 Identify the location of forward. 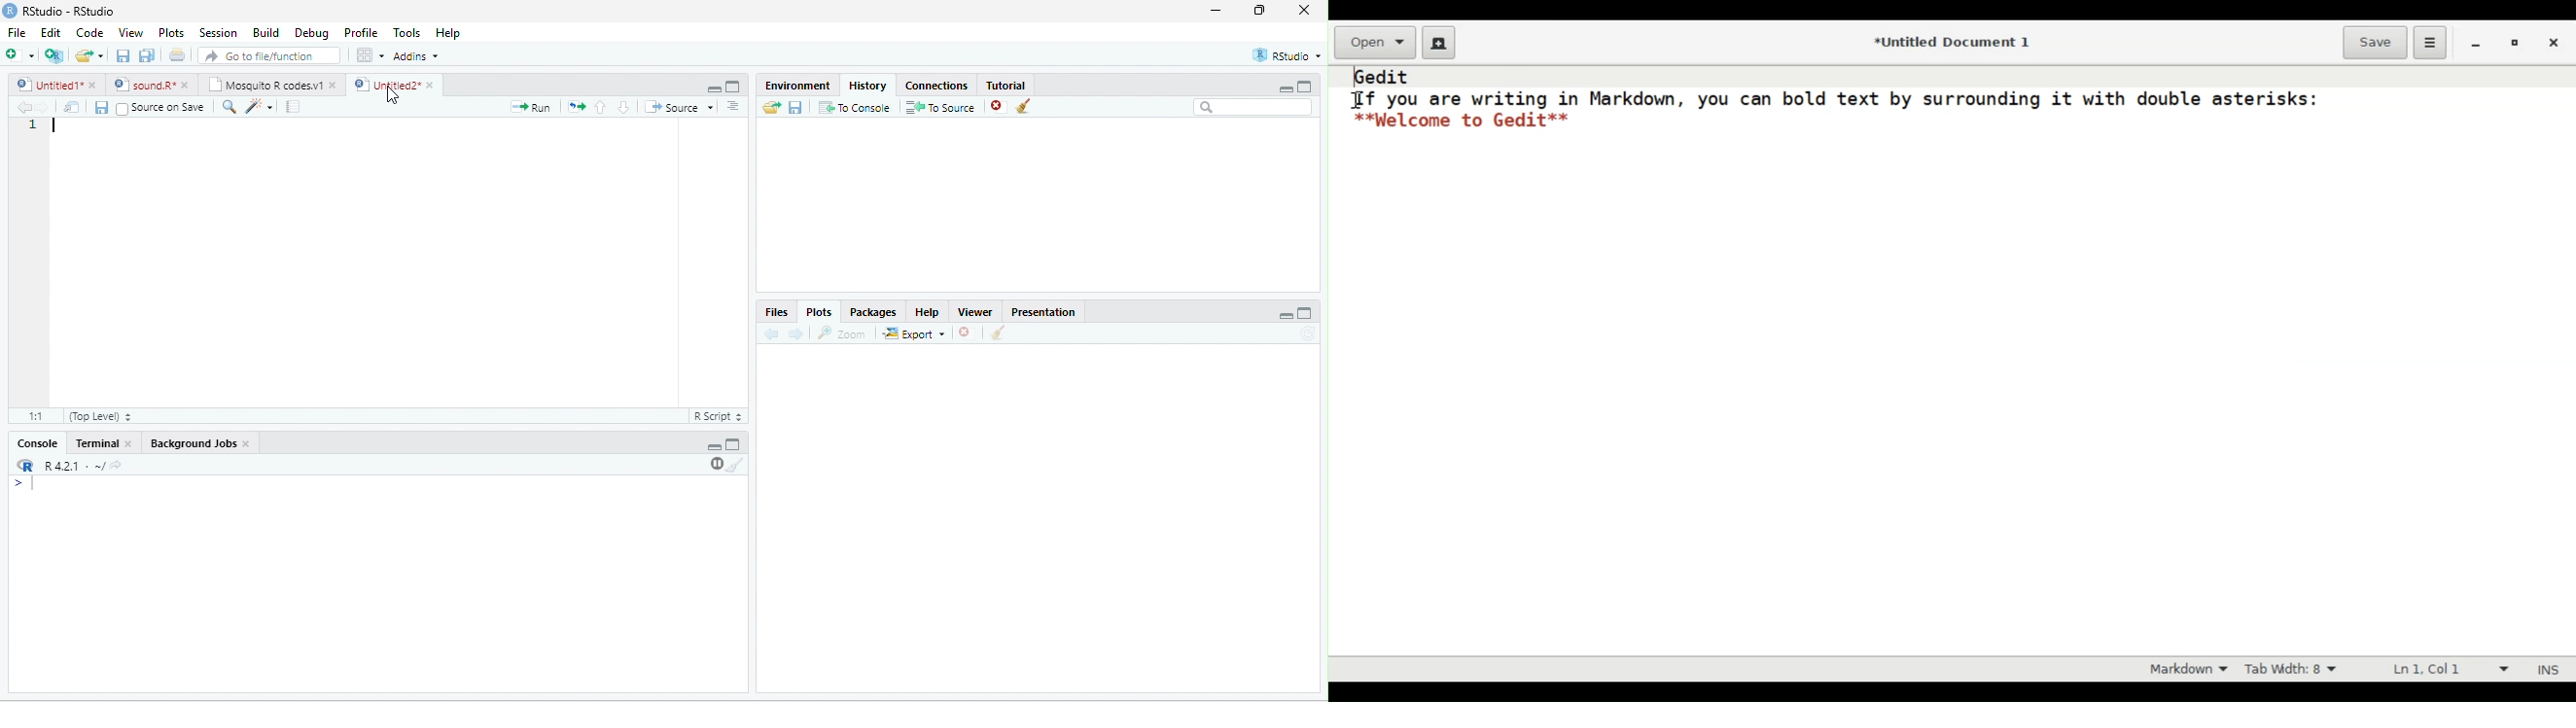
(795, 334).